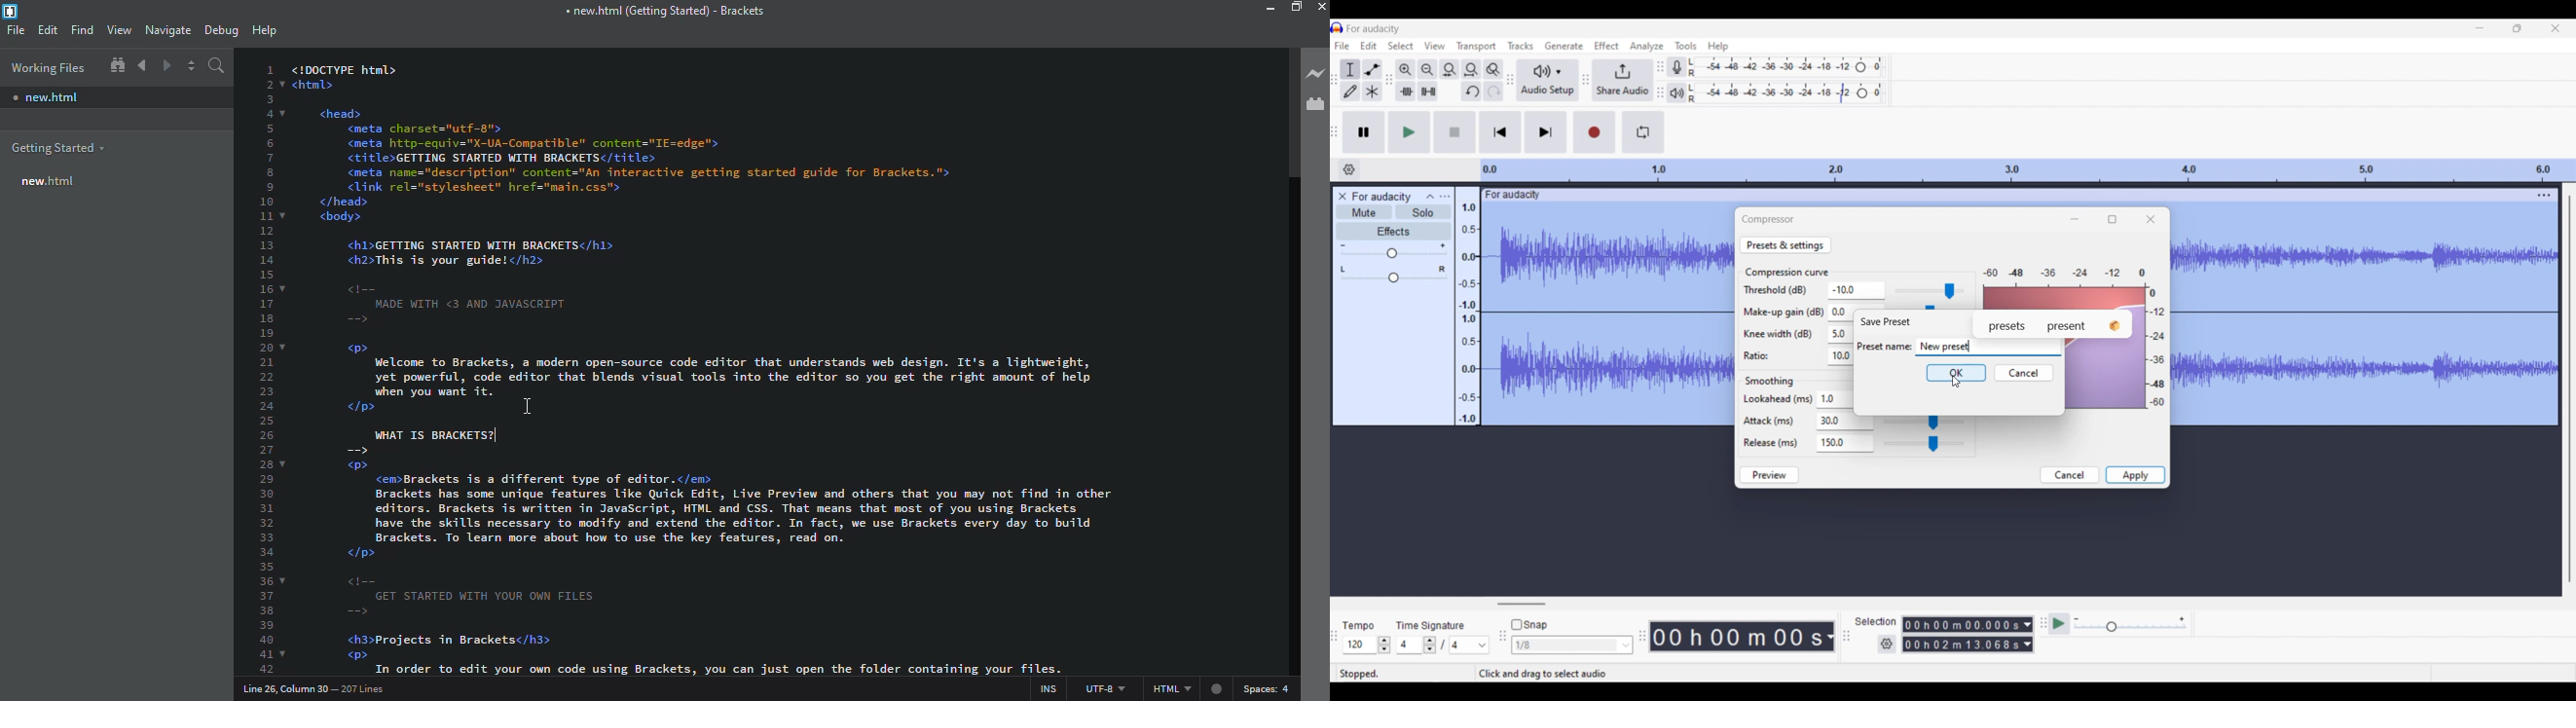  Describe the element at coordinates (1927, 291) in the screenshot. I see `Threshold slider` at that location.